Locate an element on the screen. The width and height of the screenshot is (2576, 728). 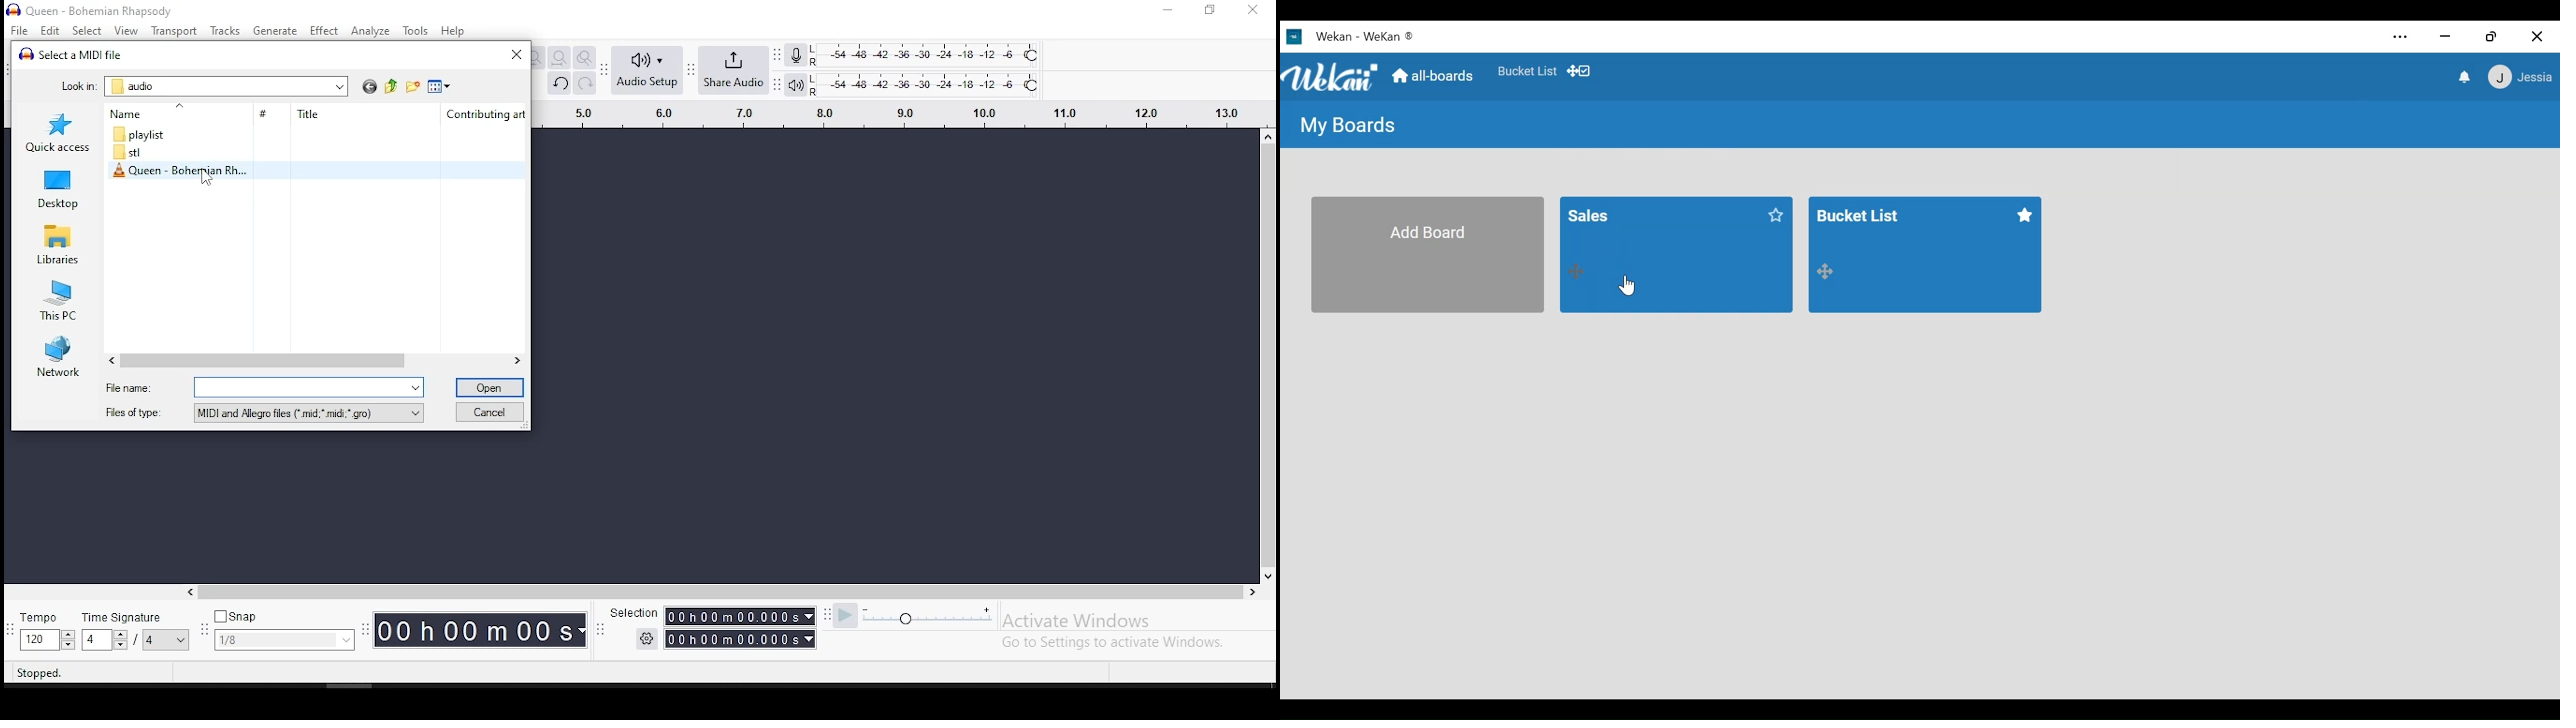
folder is located at coordinates (178, 133).